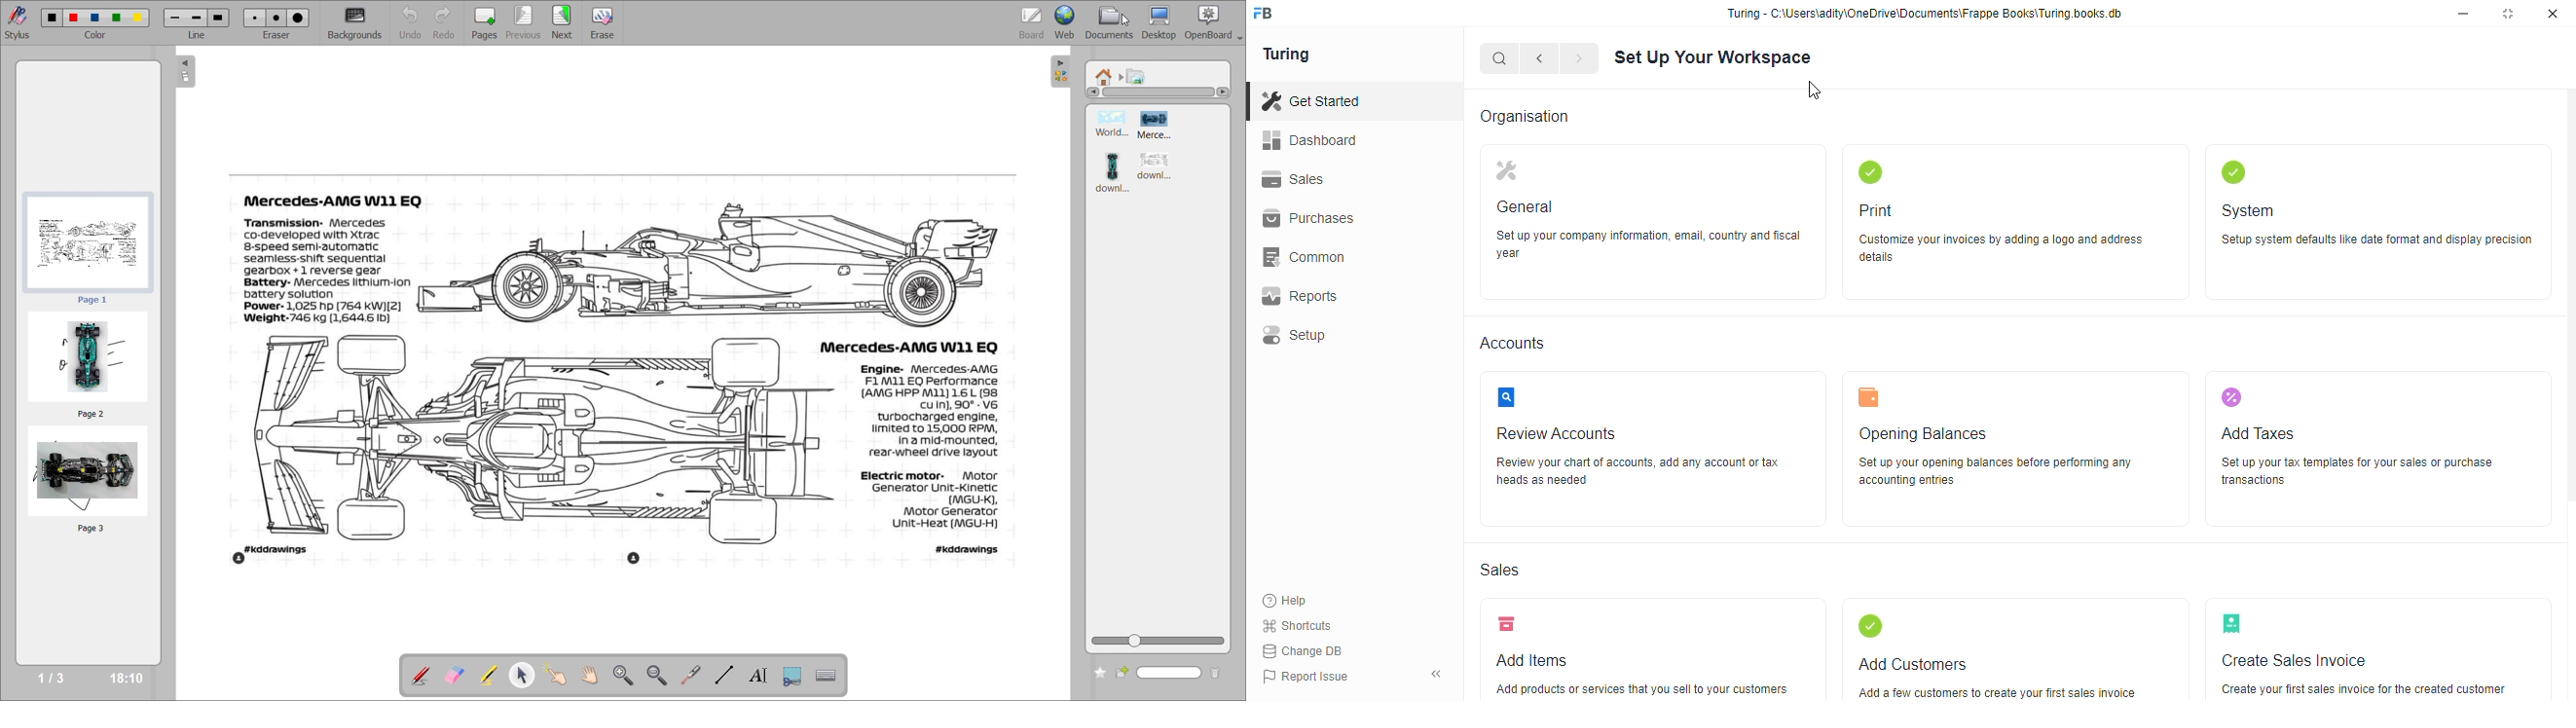 The width and height of the screenshot is (2576, 728). Describe the element at coordinates (2511, 14) in the screenshot. I see `maximise` at that location.